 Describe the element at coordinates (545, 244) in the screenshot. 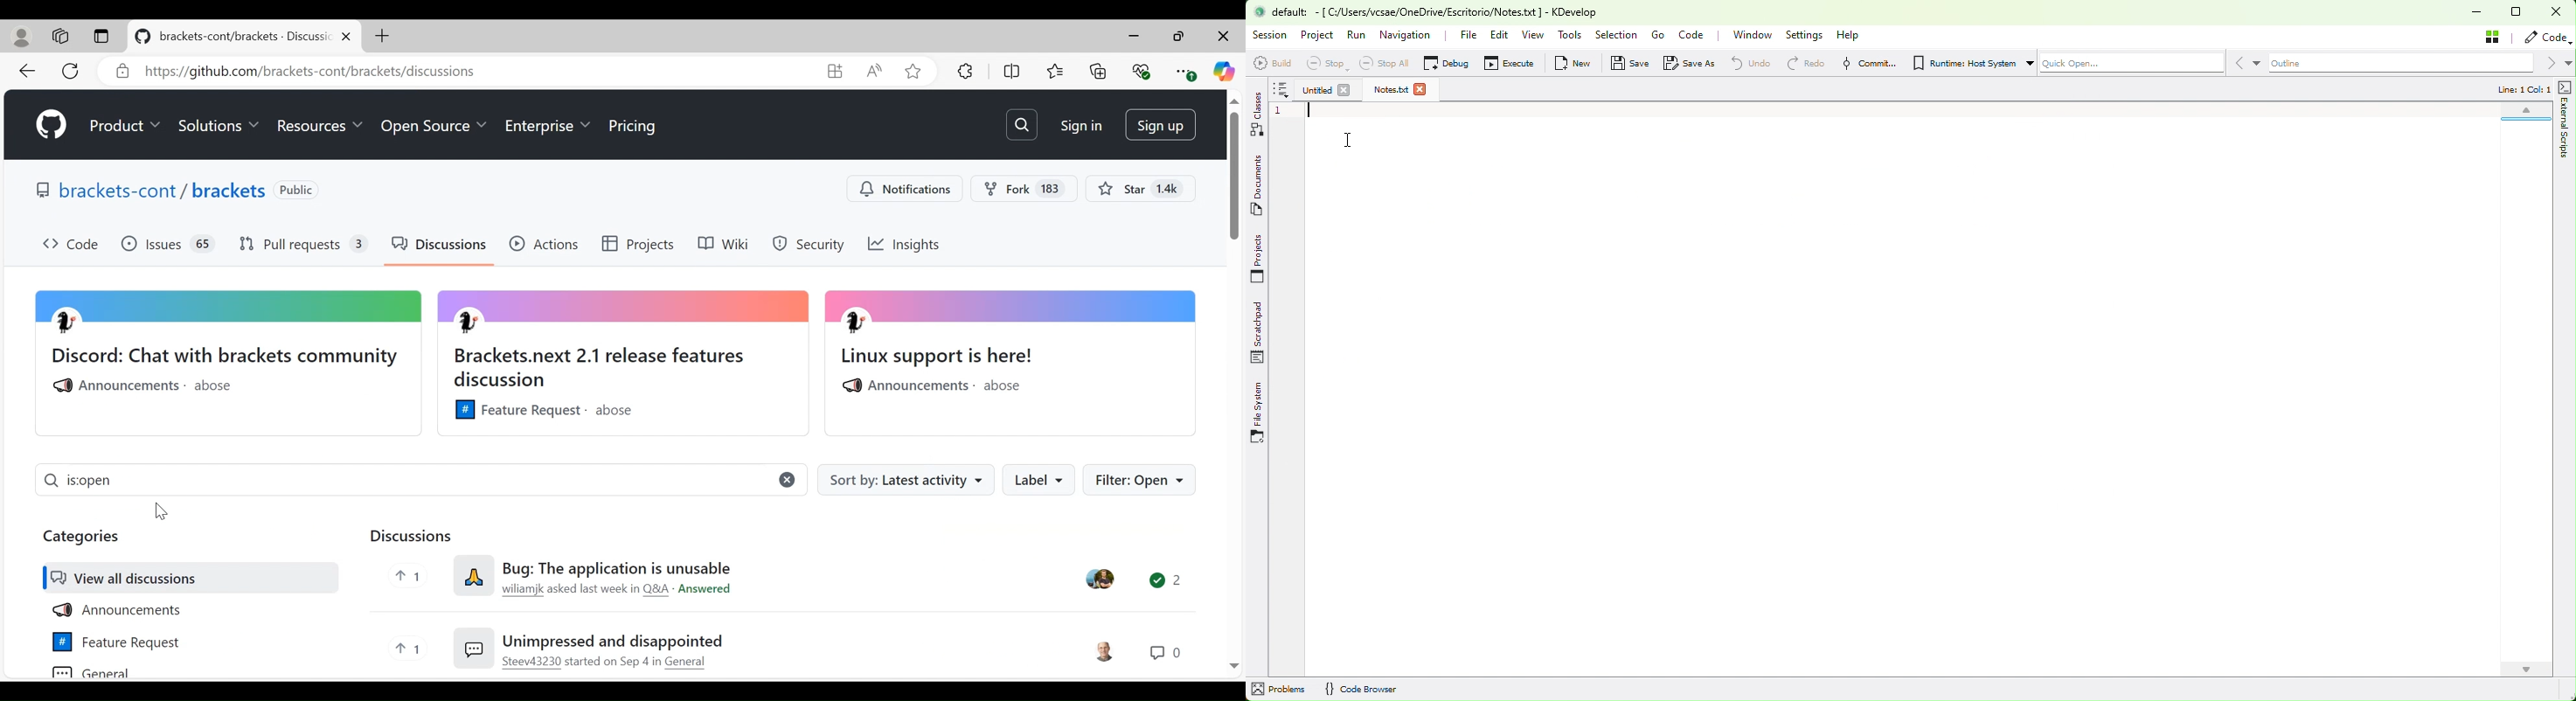

I see `Actions` at that location.